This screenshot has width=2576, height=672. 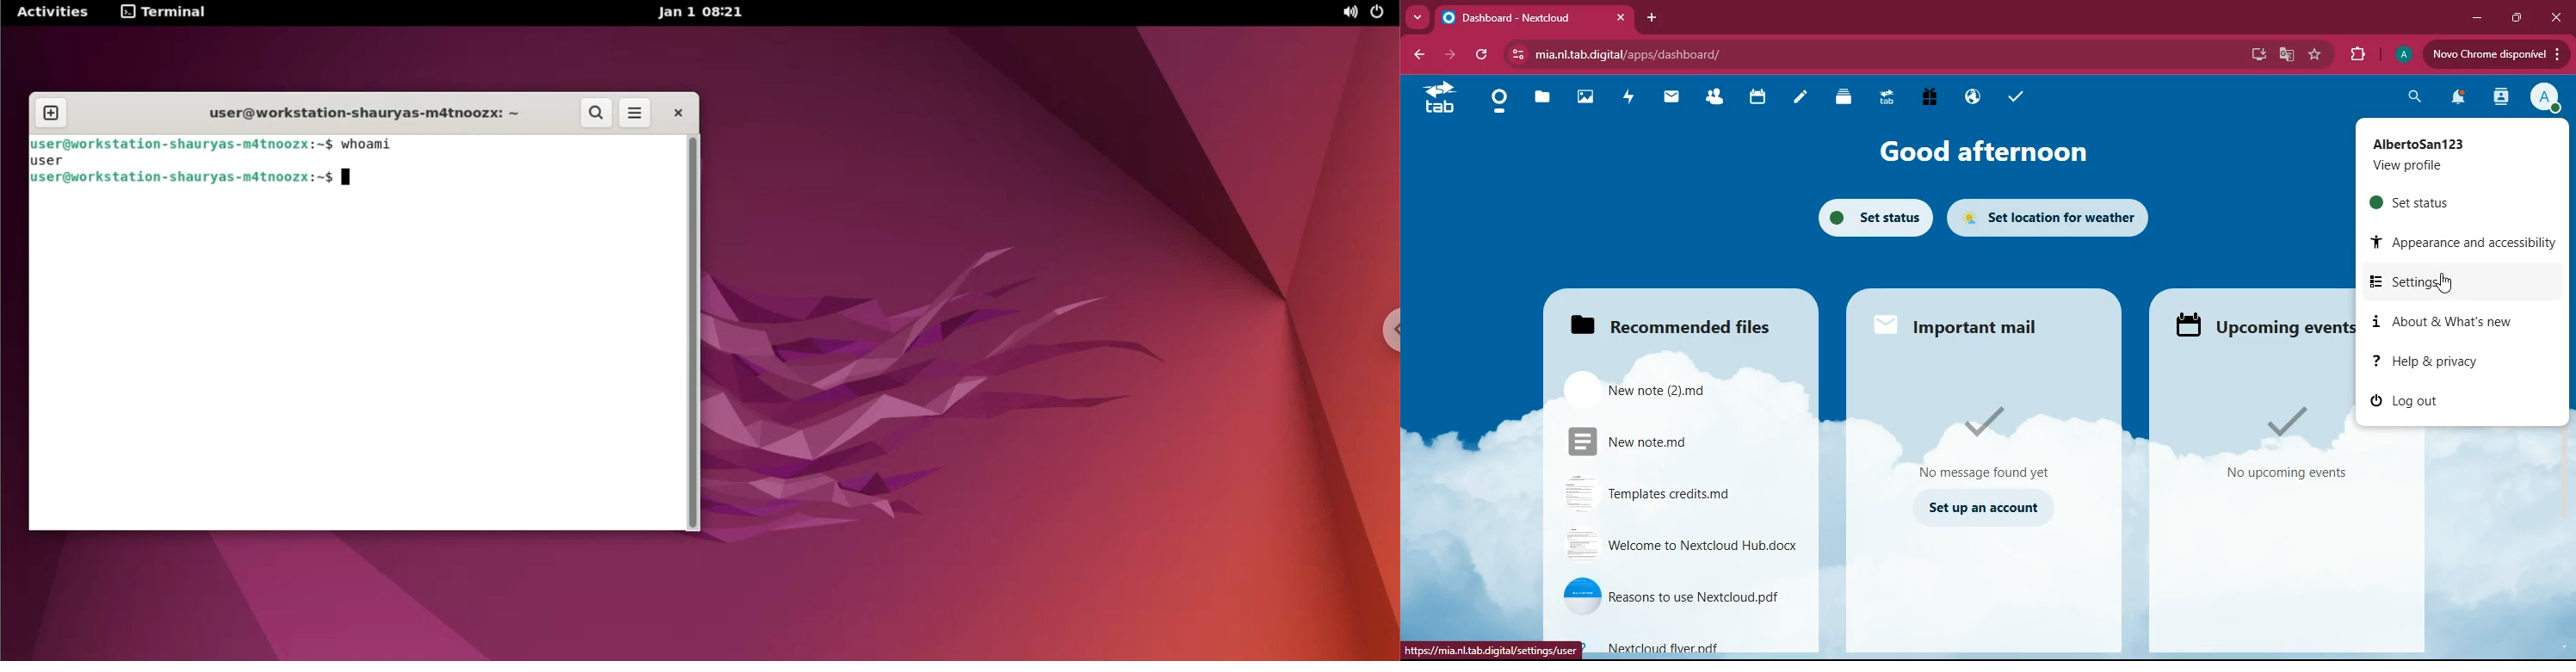 What do you see at coordinates (1971, 100) in the screenshot?
I see `public` at bounding box center [1971, 100].